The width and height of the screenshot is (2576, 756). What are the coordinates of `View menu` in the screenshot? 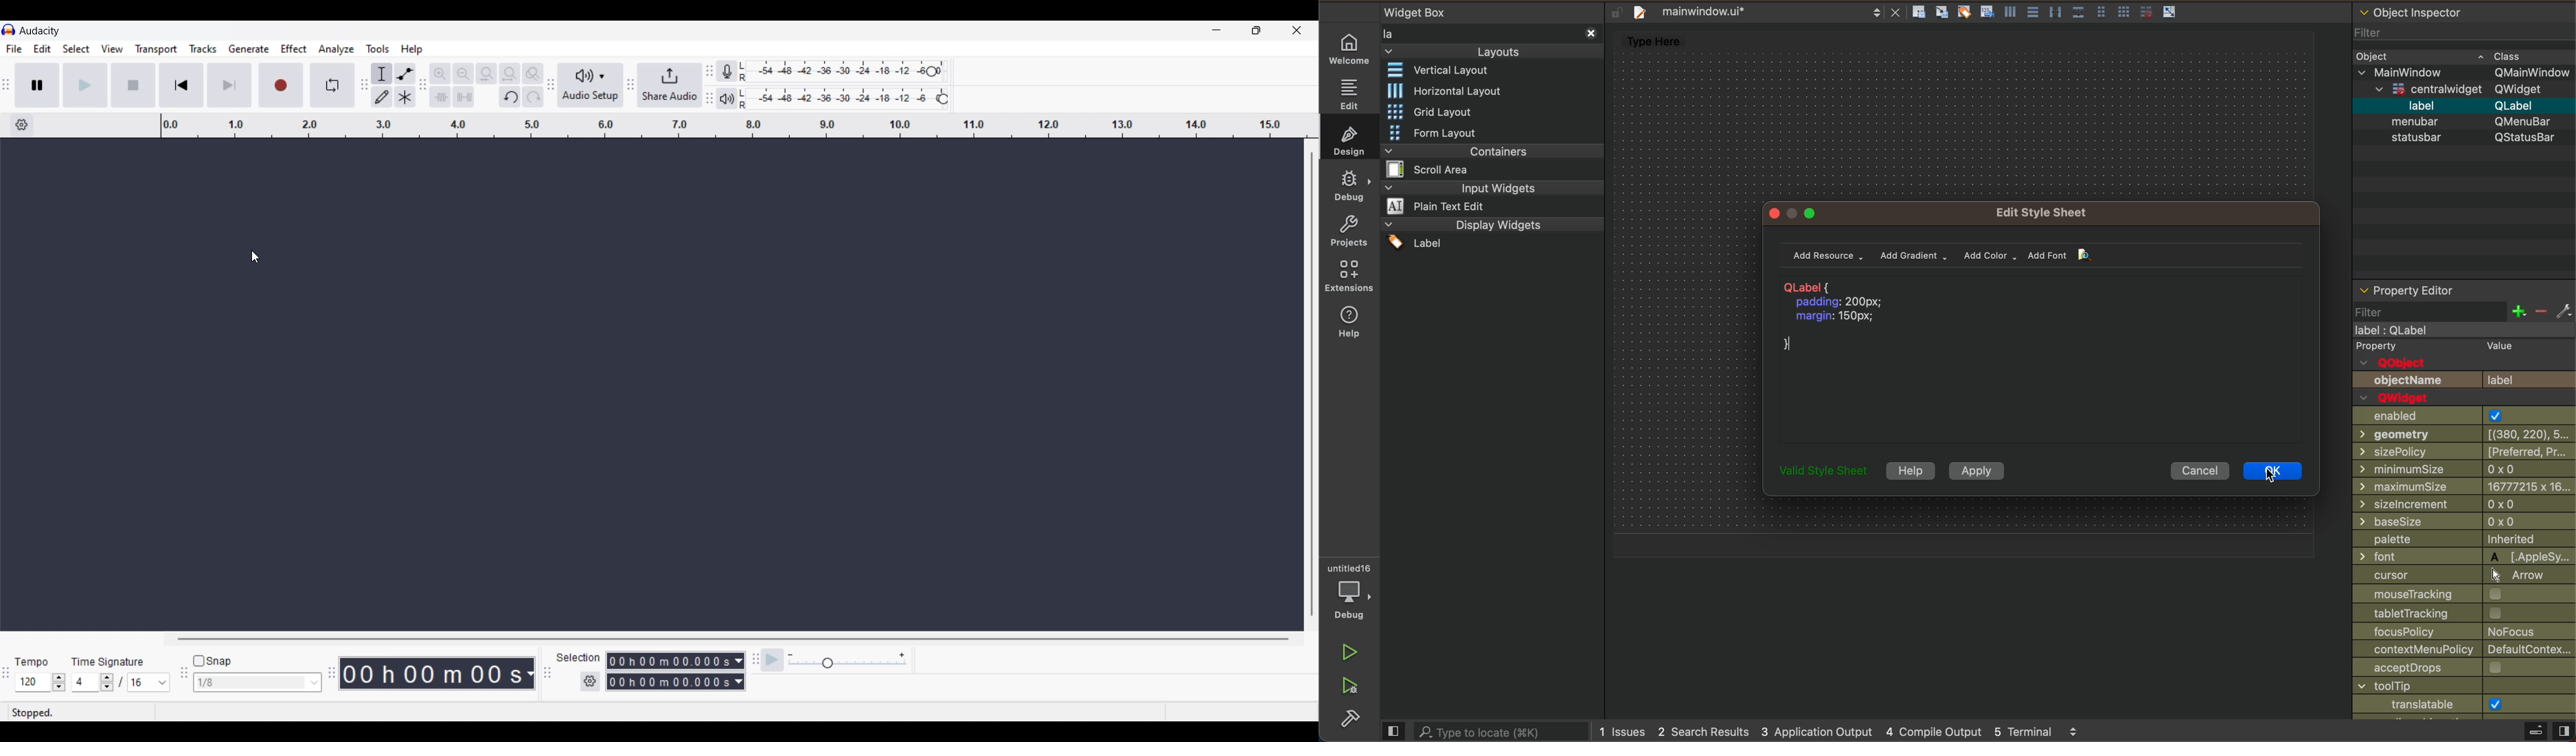 It's located at (112, 49).